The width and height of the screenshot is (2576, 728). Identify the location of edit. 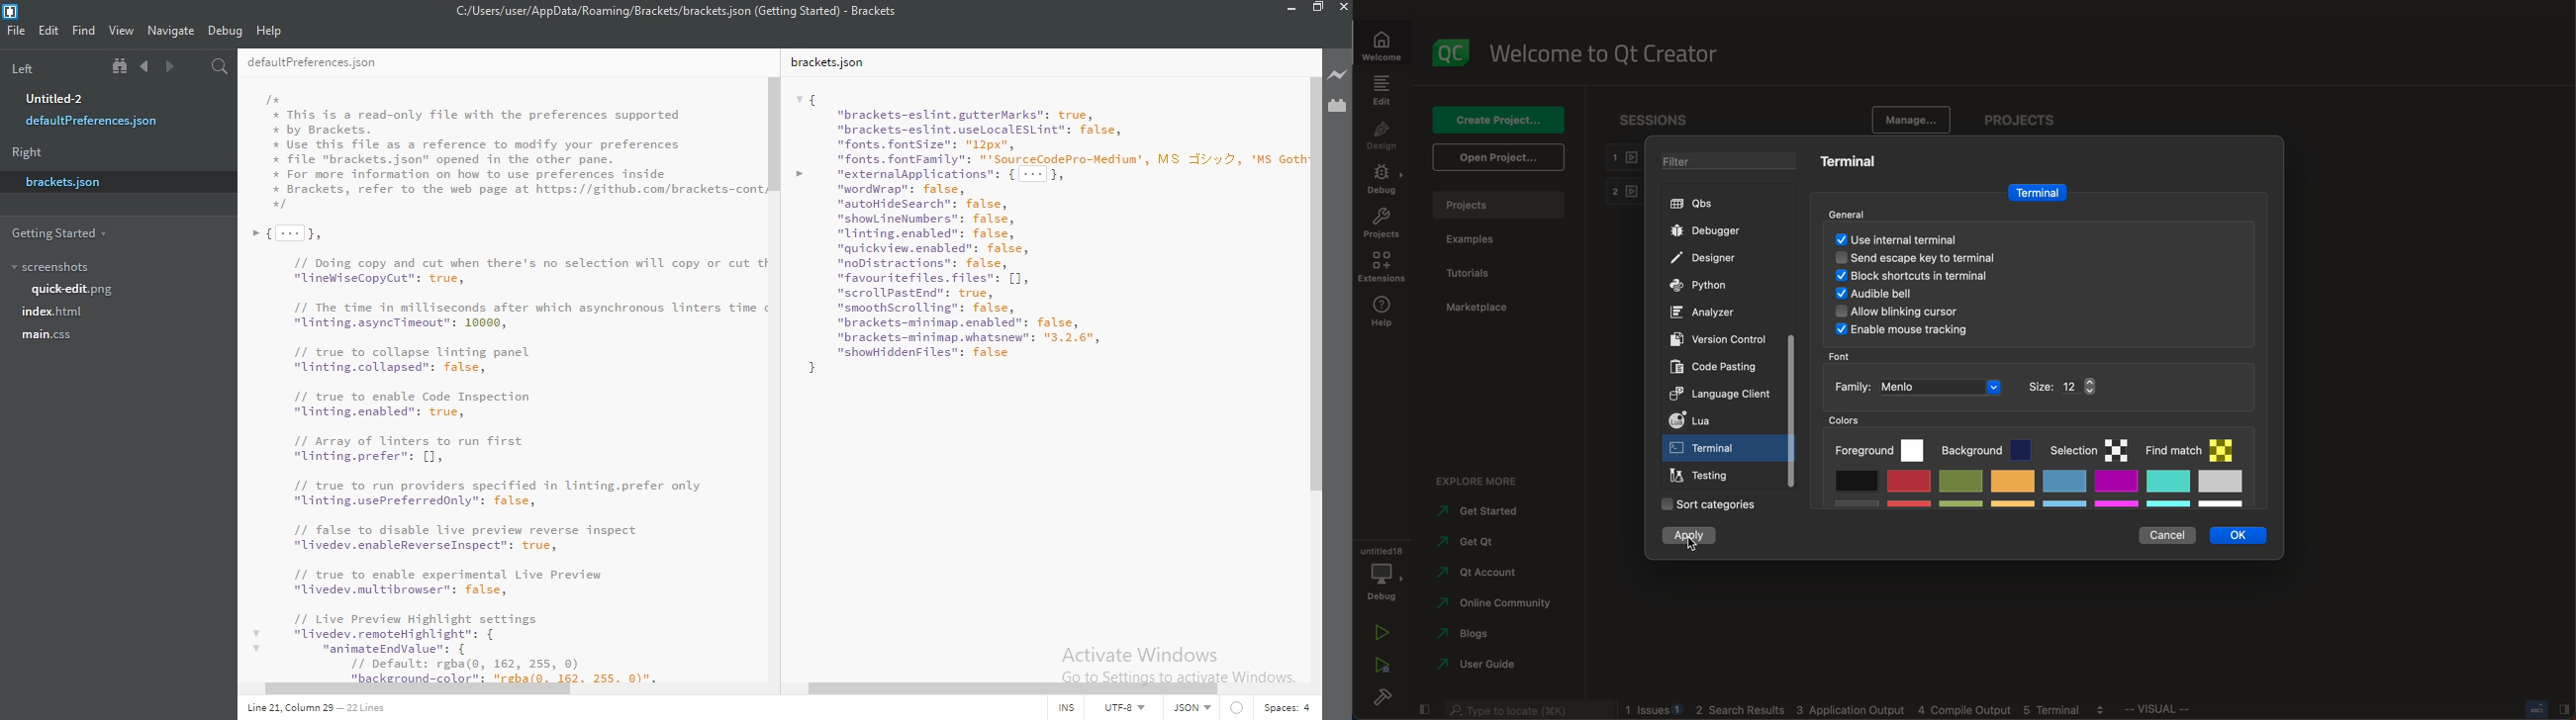
(1383, 90).